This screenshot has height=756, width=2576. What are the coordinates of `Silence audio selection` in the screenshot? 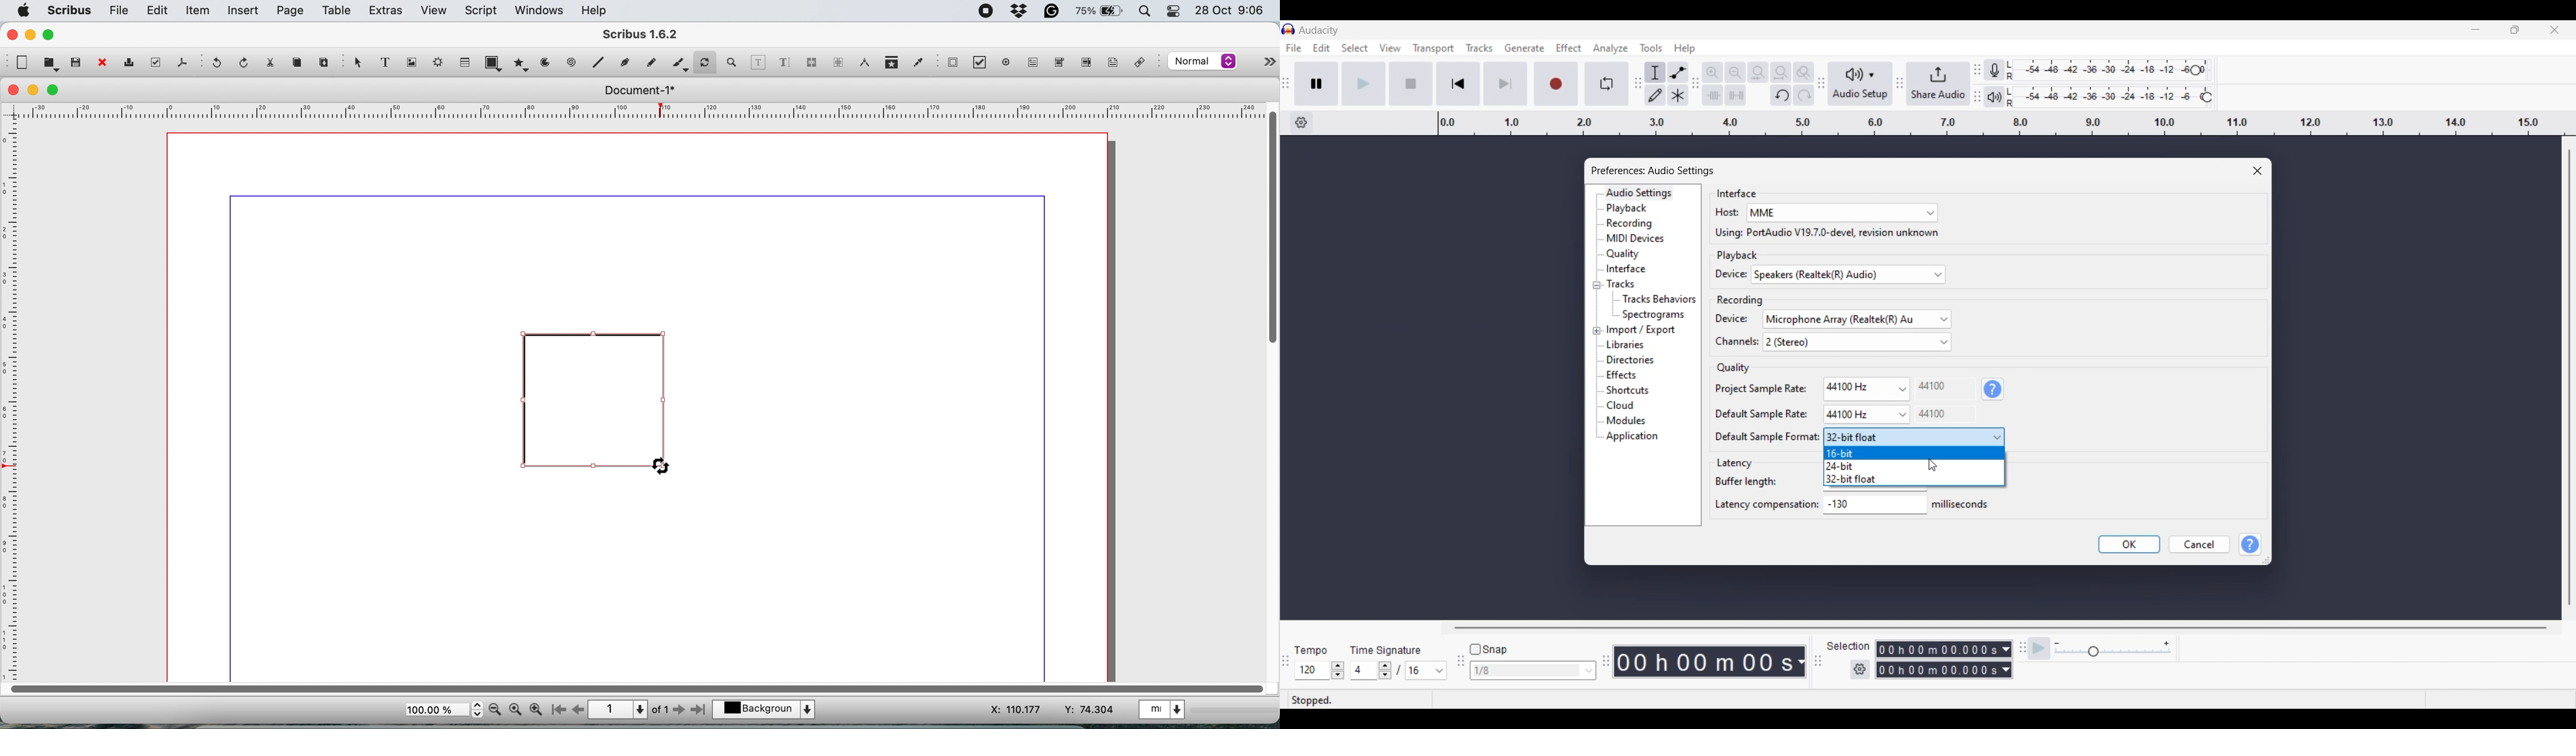 It's located at (1736, 95).